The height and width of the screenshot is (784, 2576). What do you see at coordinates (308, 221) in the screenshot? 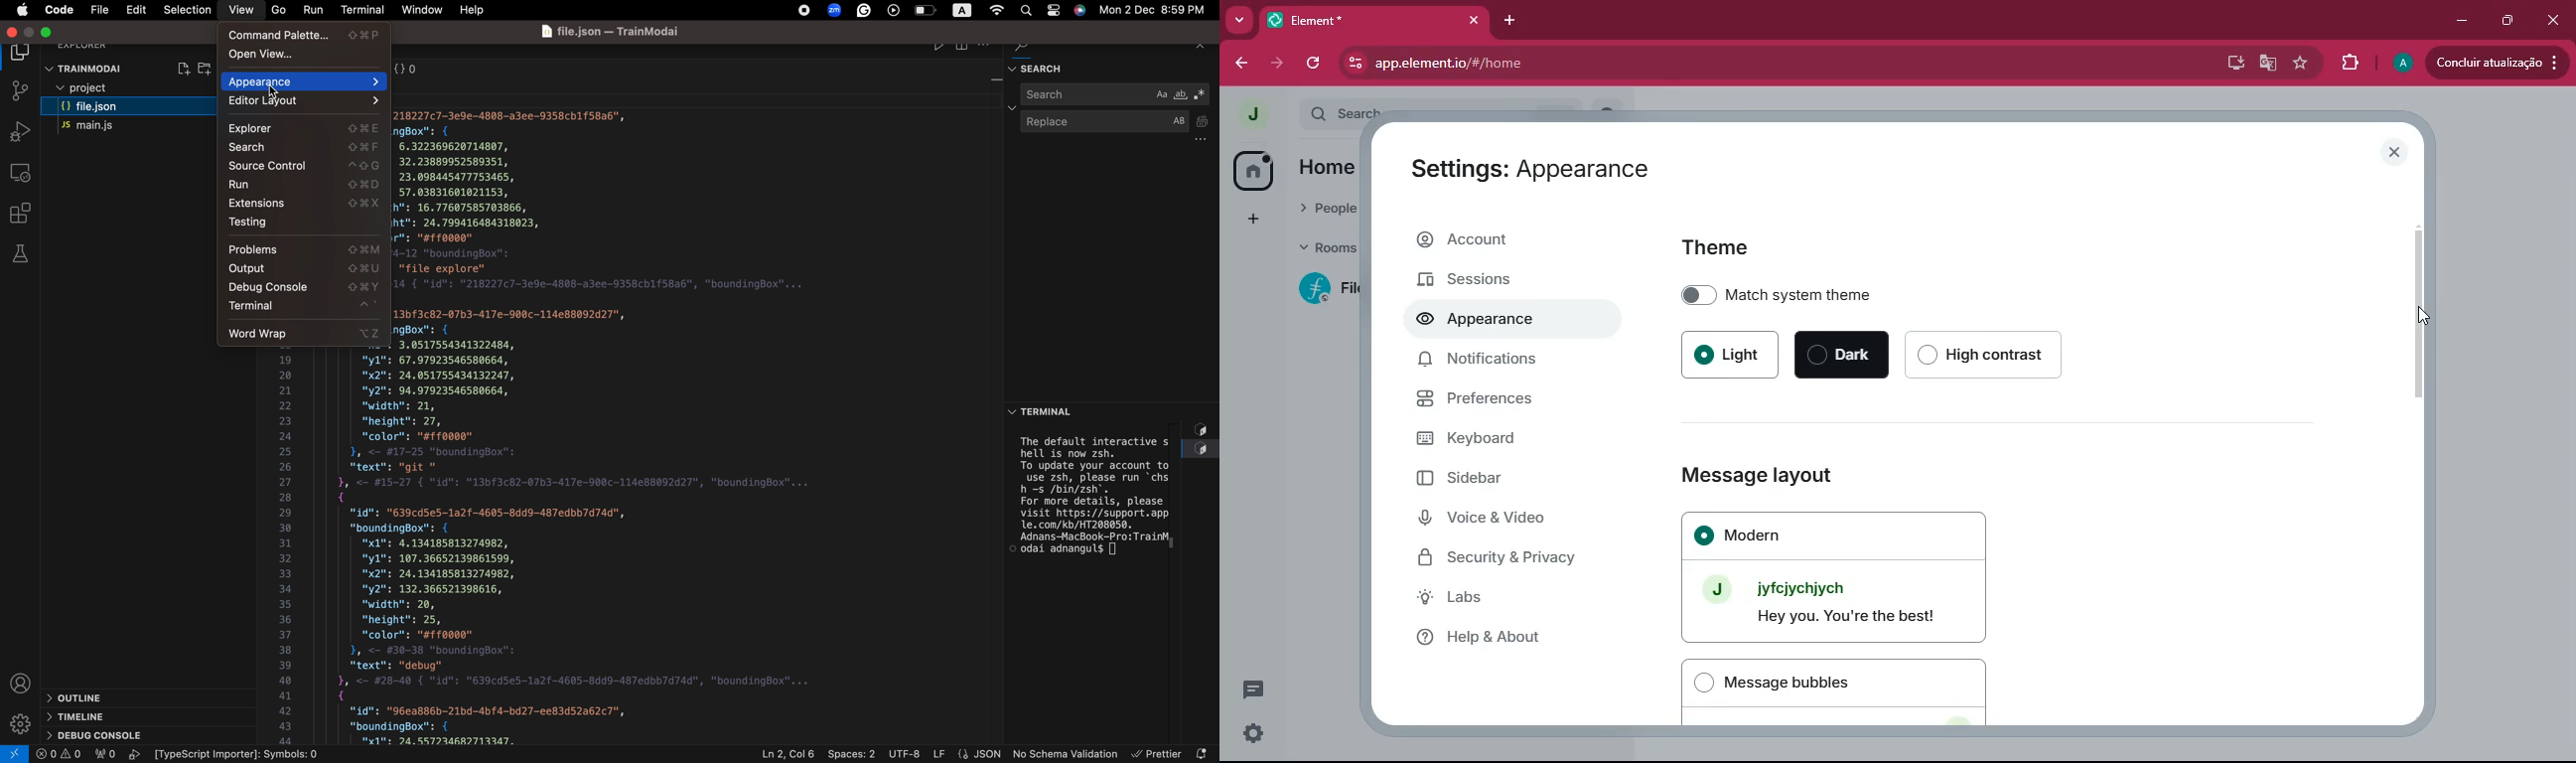
I see `` at bounding box center [308, 221].